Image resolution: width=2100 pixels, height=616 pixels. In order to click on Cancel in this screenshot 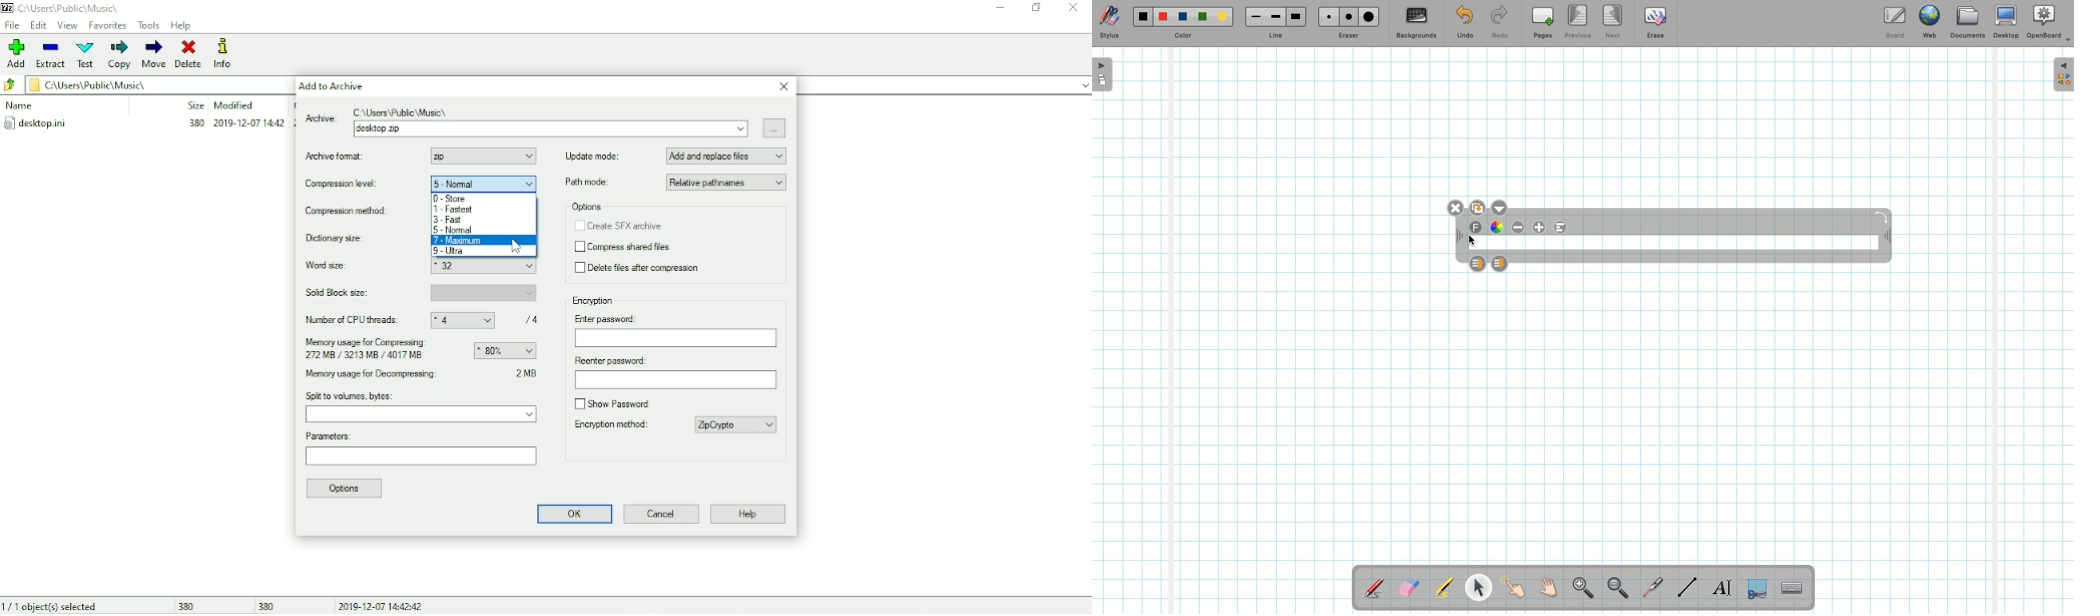, I will do `click(662, 513)`.